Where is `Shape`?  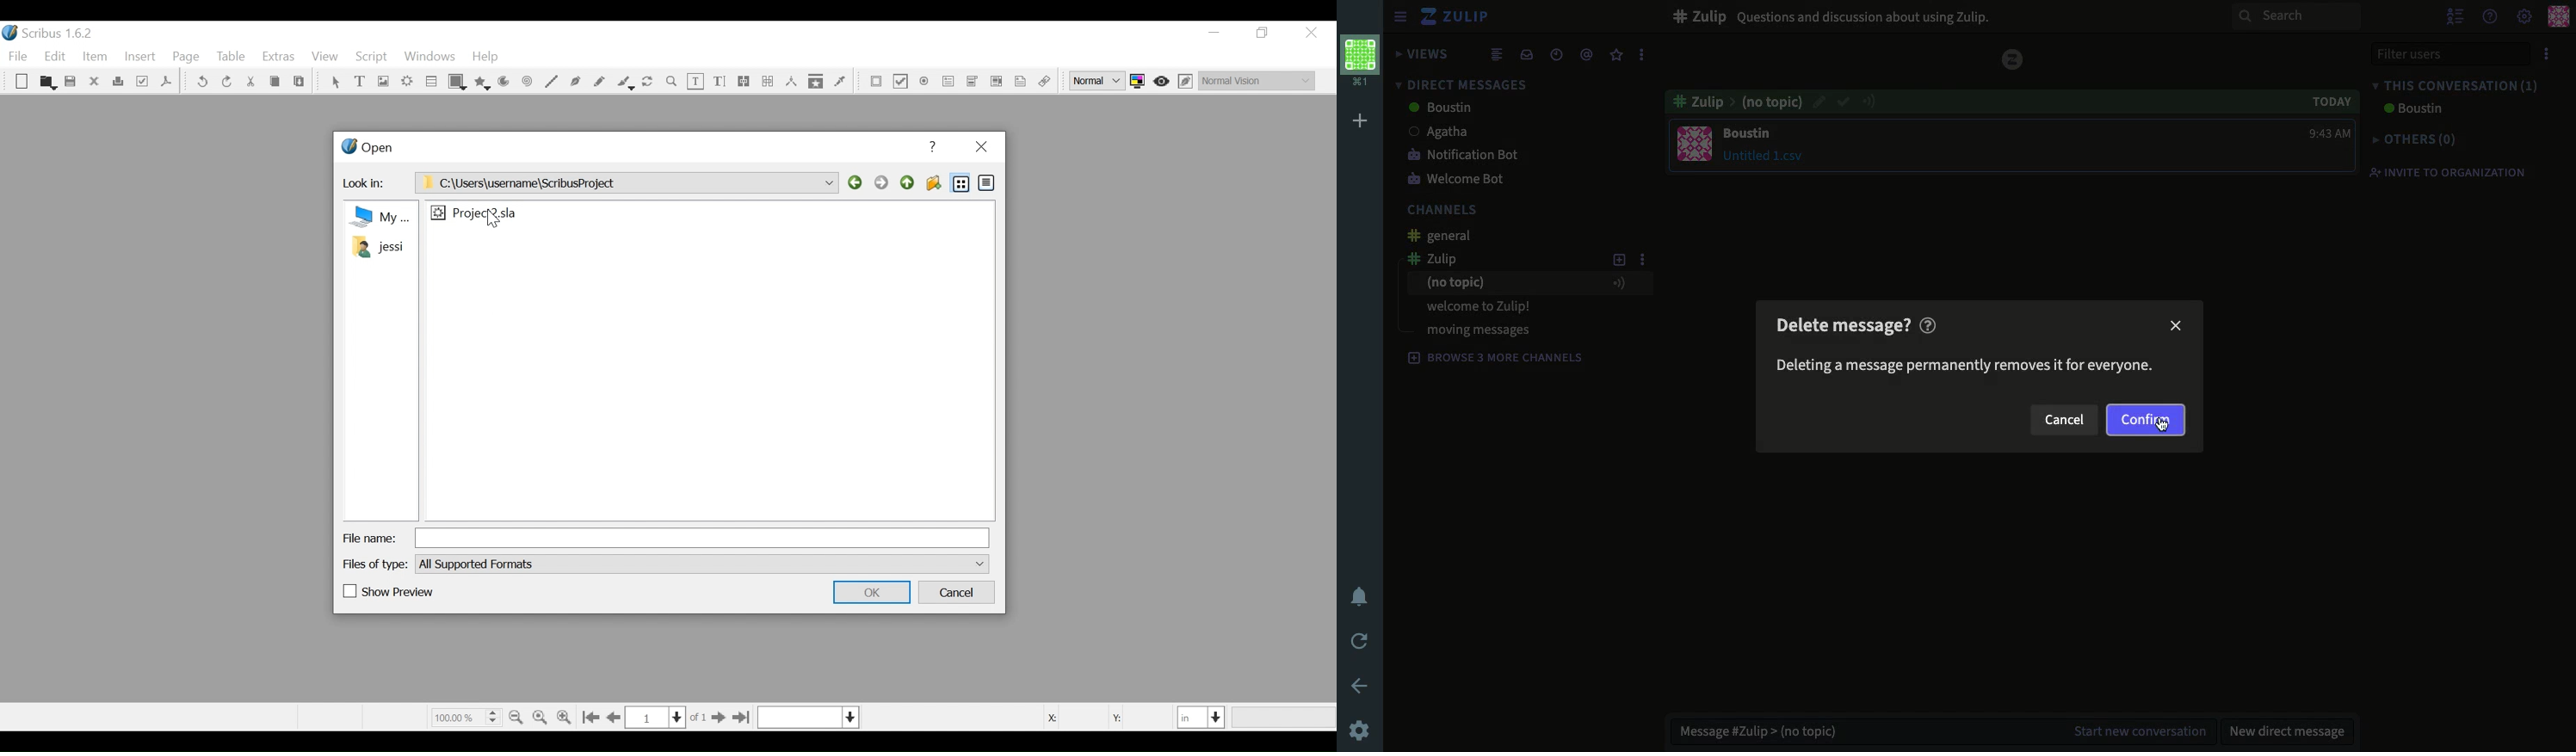 Shape is located at coordinates (458, 82).